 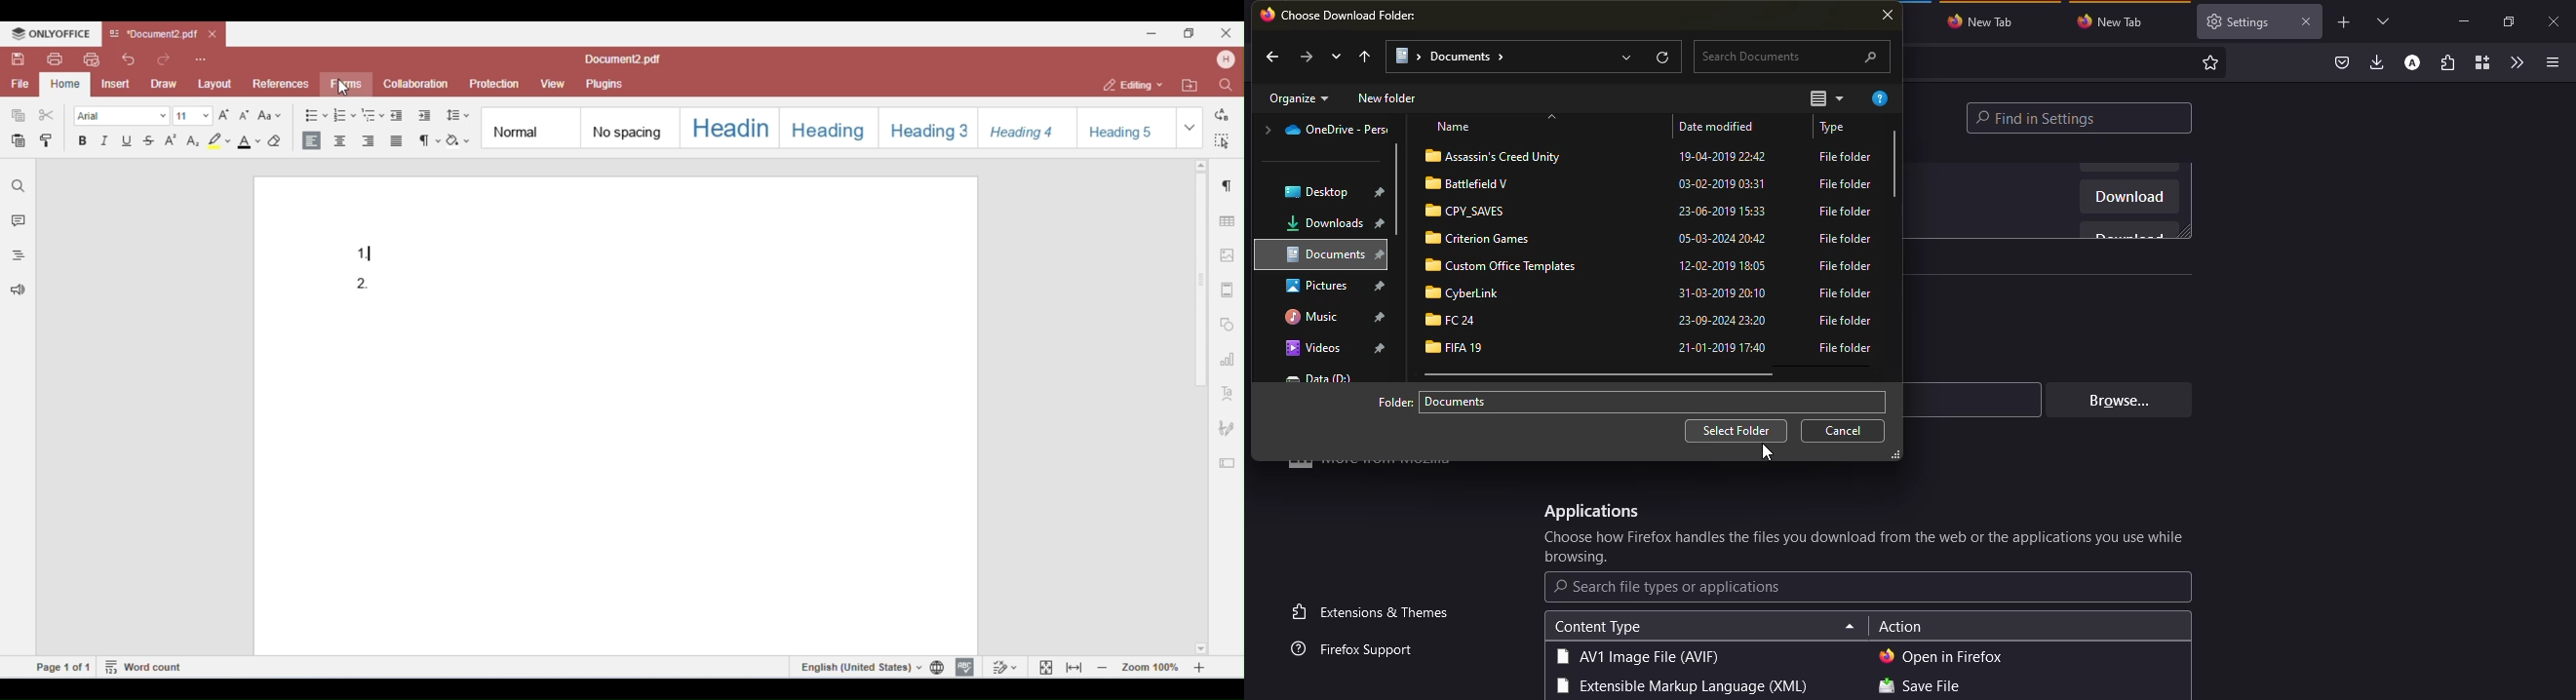 I want to click on container, so click(x=2480, y=63).